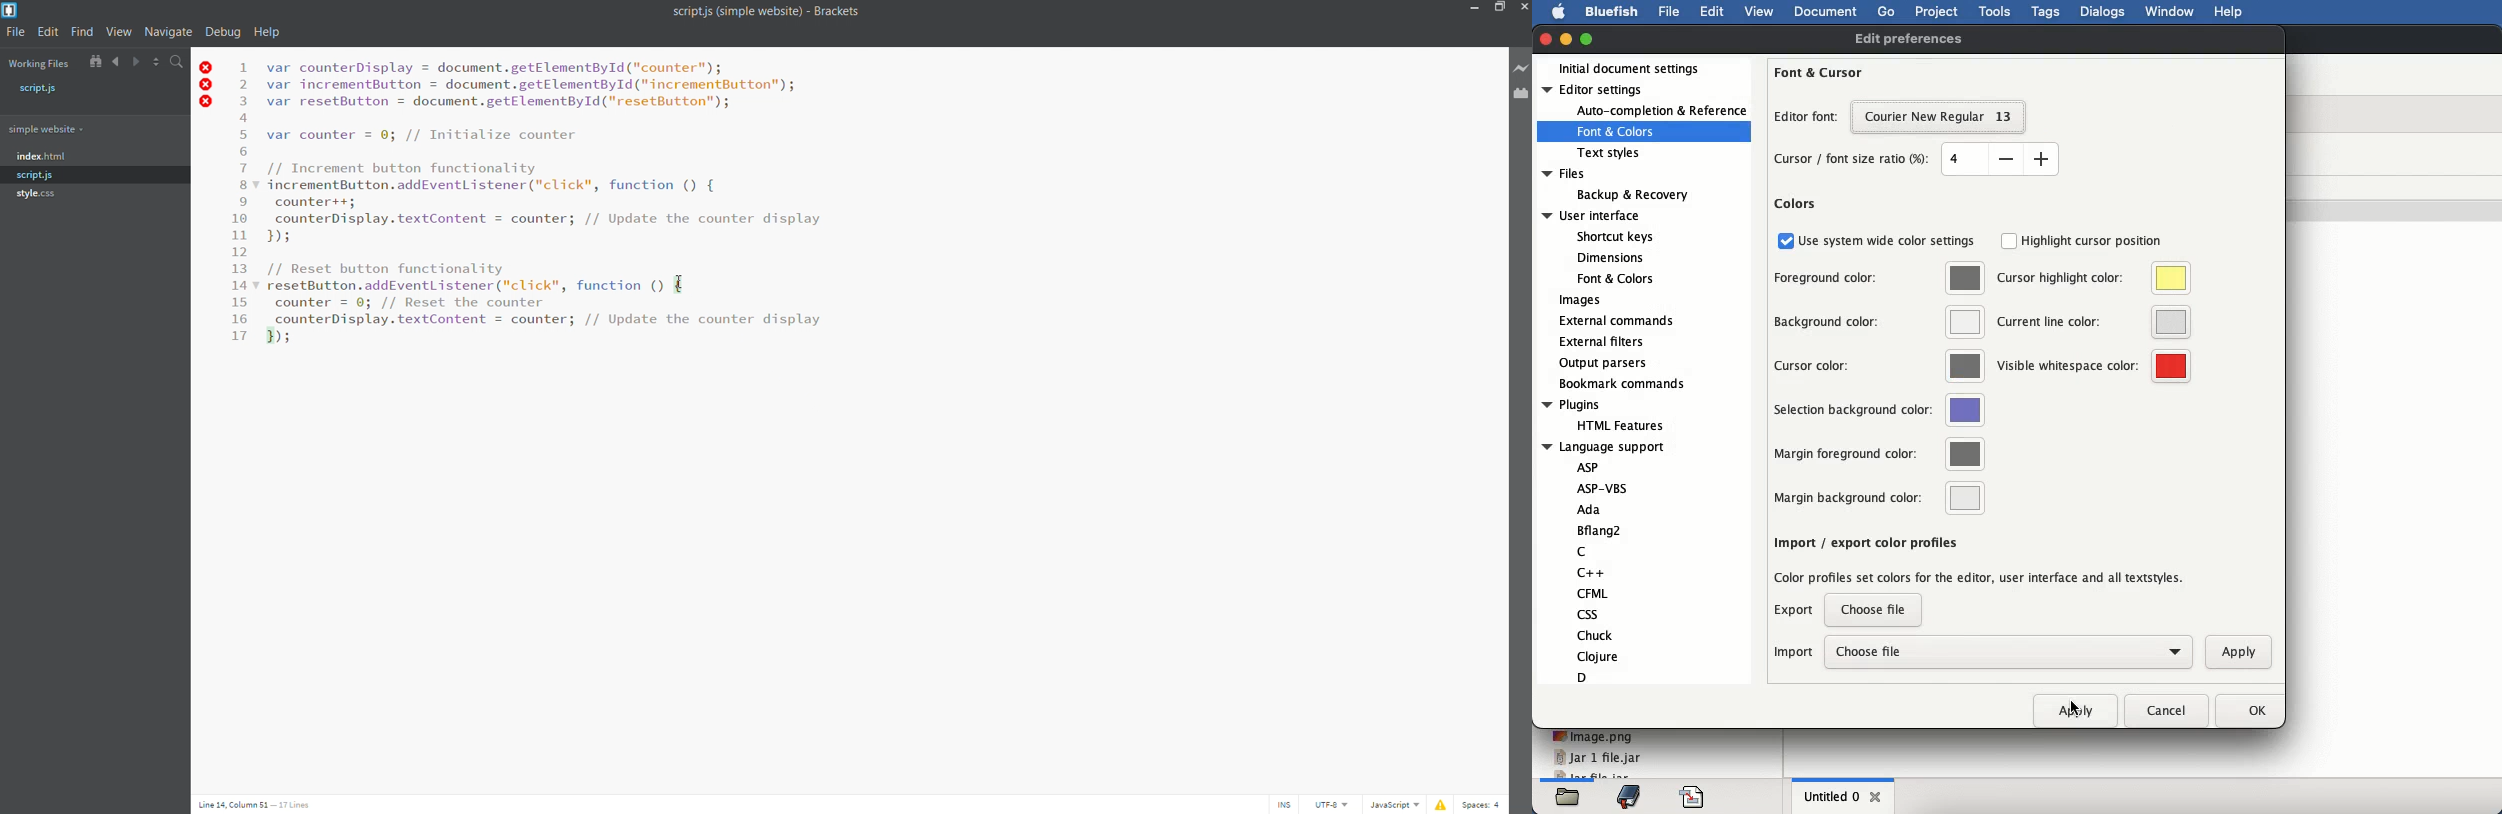 The width and height of the screenshot is (2520, 840). Describe the element at coordinates (1939, 119) in the screenshot. I see `selected` at that location.